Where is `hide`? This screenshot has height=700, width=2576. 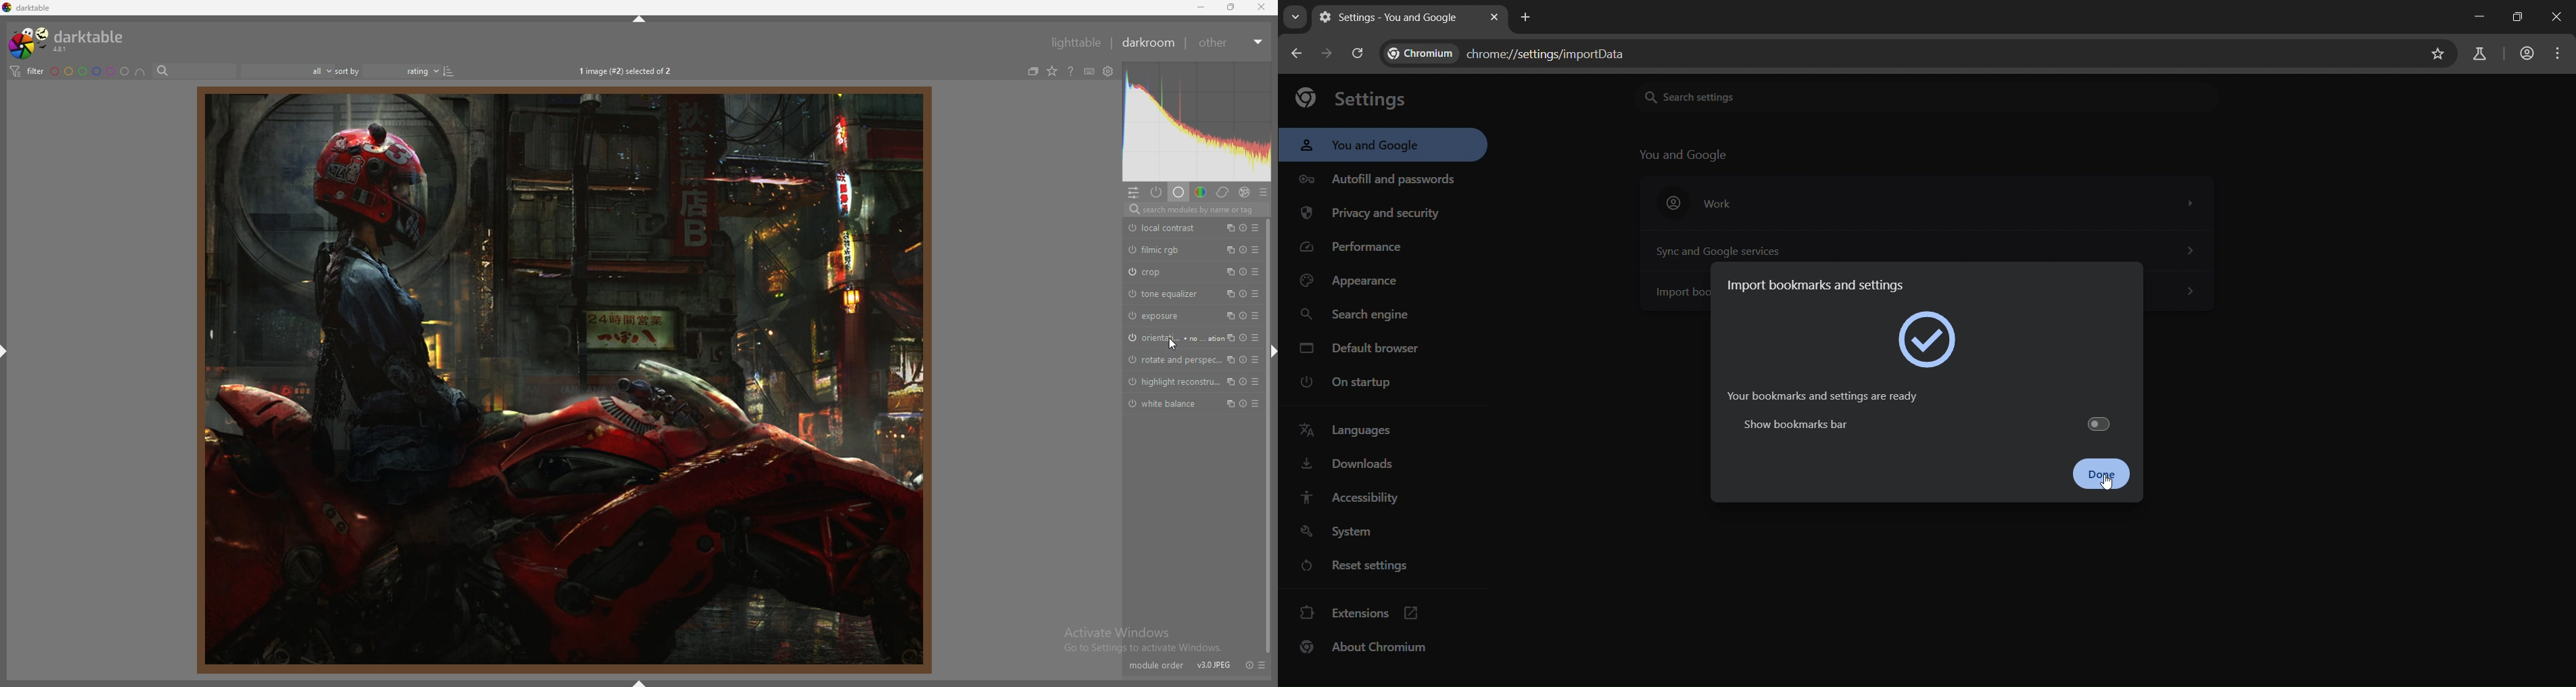
hide is located at coordinates (8, 355).